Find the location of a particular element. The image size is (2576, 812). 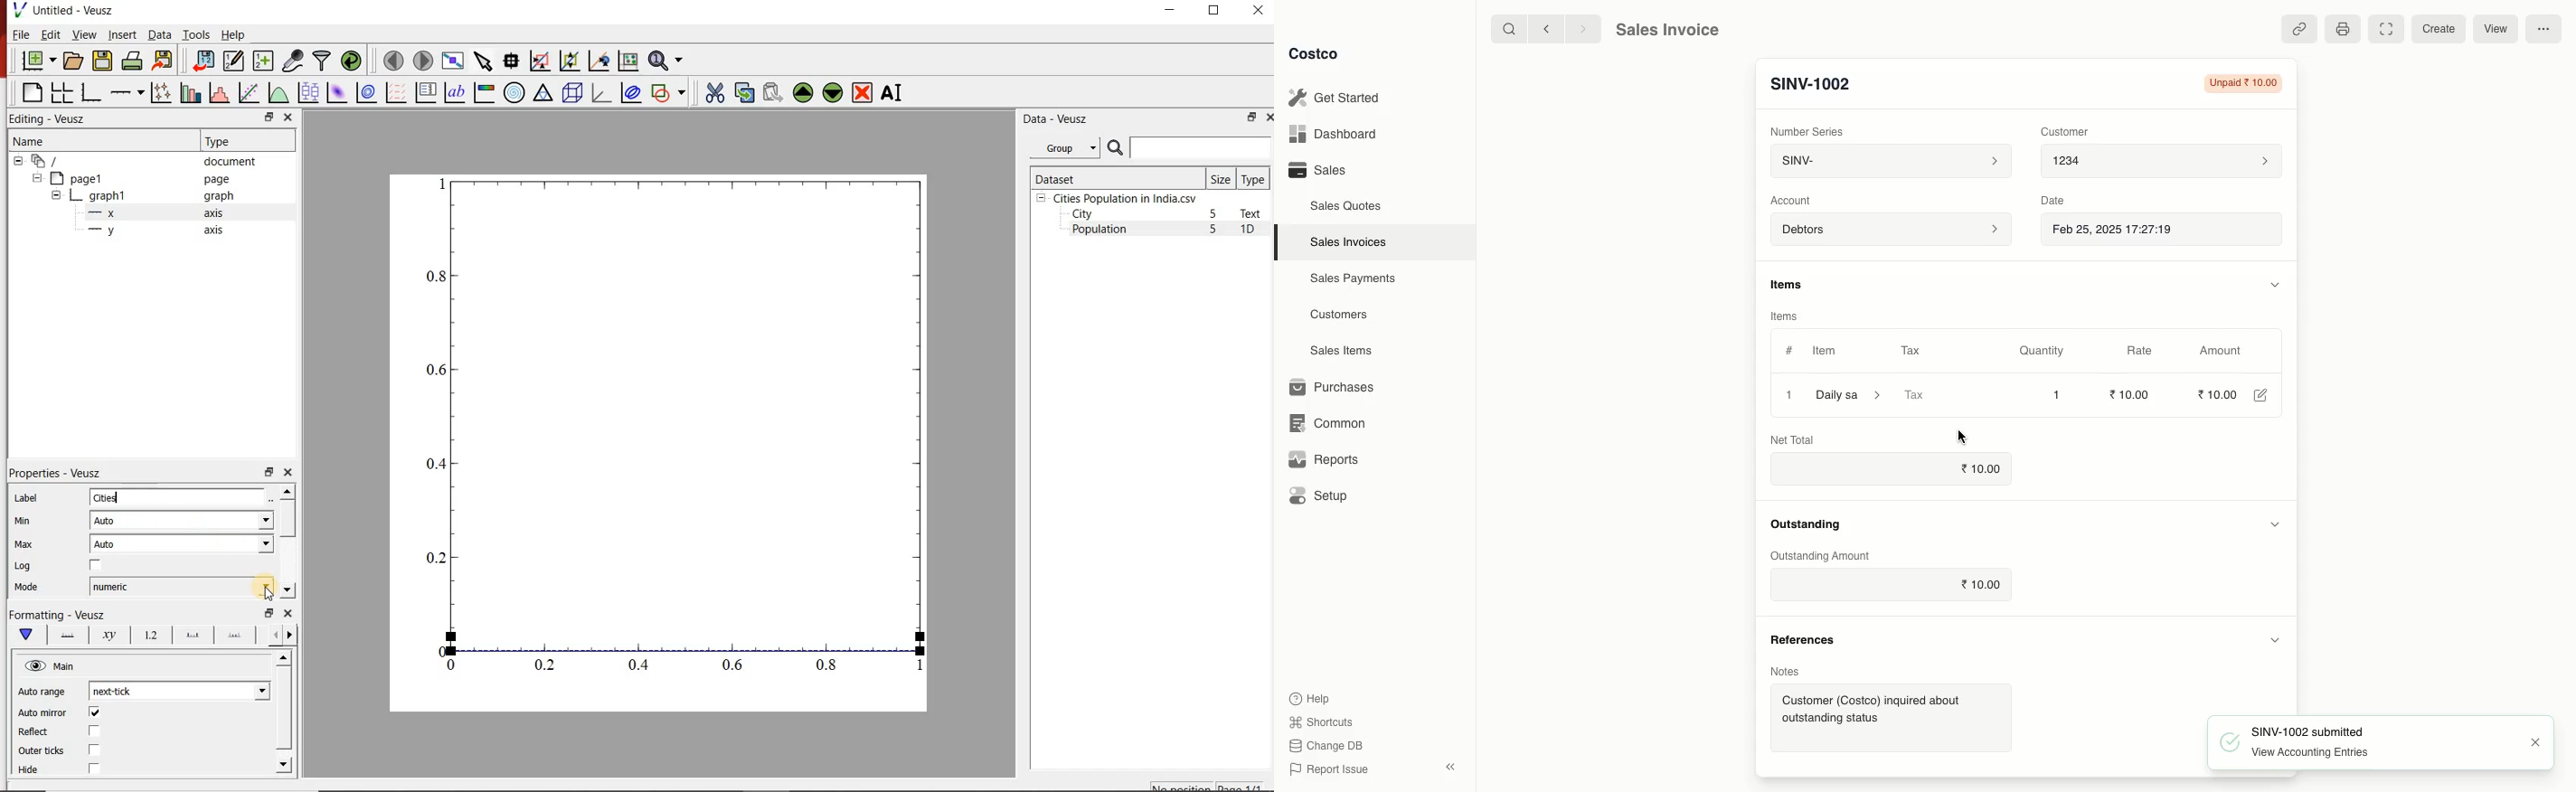

View is located at coordinates (2501, 28).